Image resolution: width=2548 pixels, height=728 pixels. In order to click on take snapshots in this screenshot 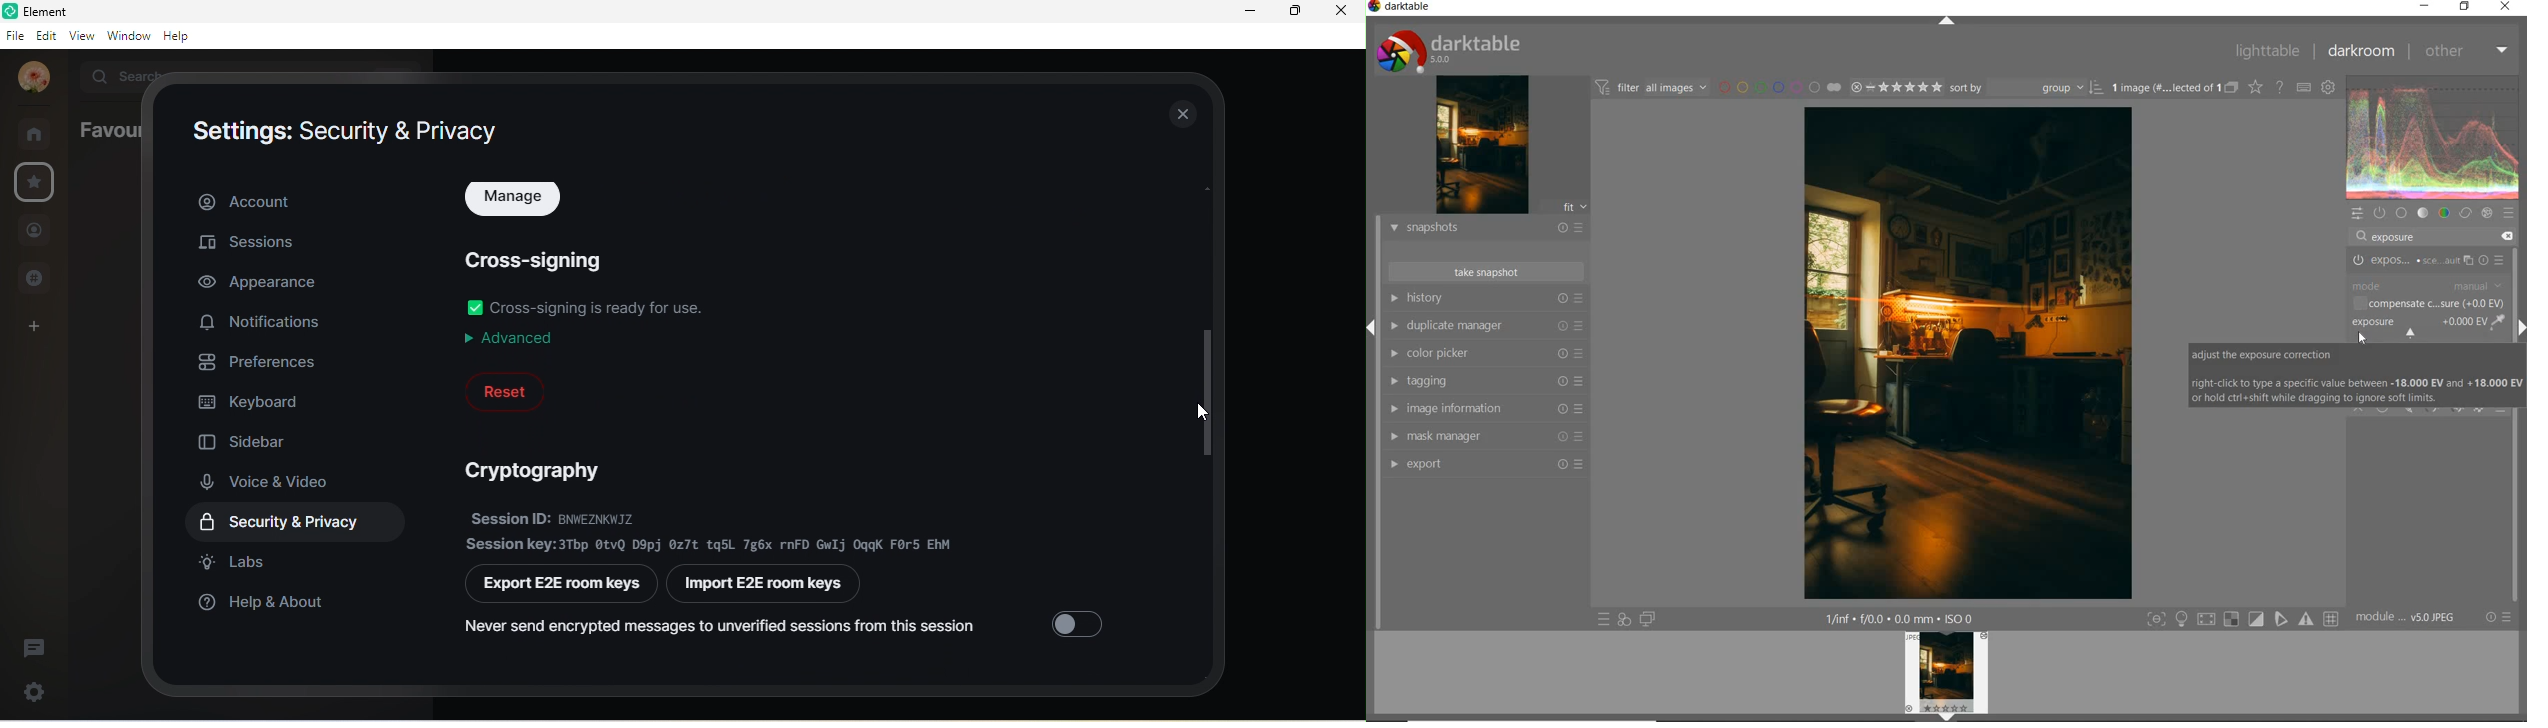, I will do `click(1487, 271)`.